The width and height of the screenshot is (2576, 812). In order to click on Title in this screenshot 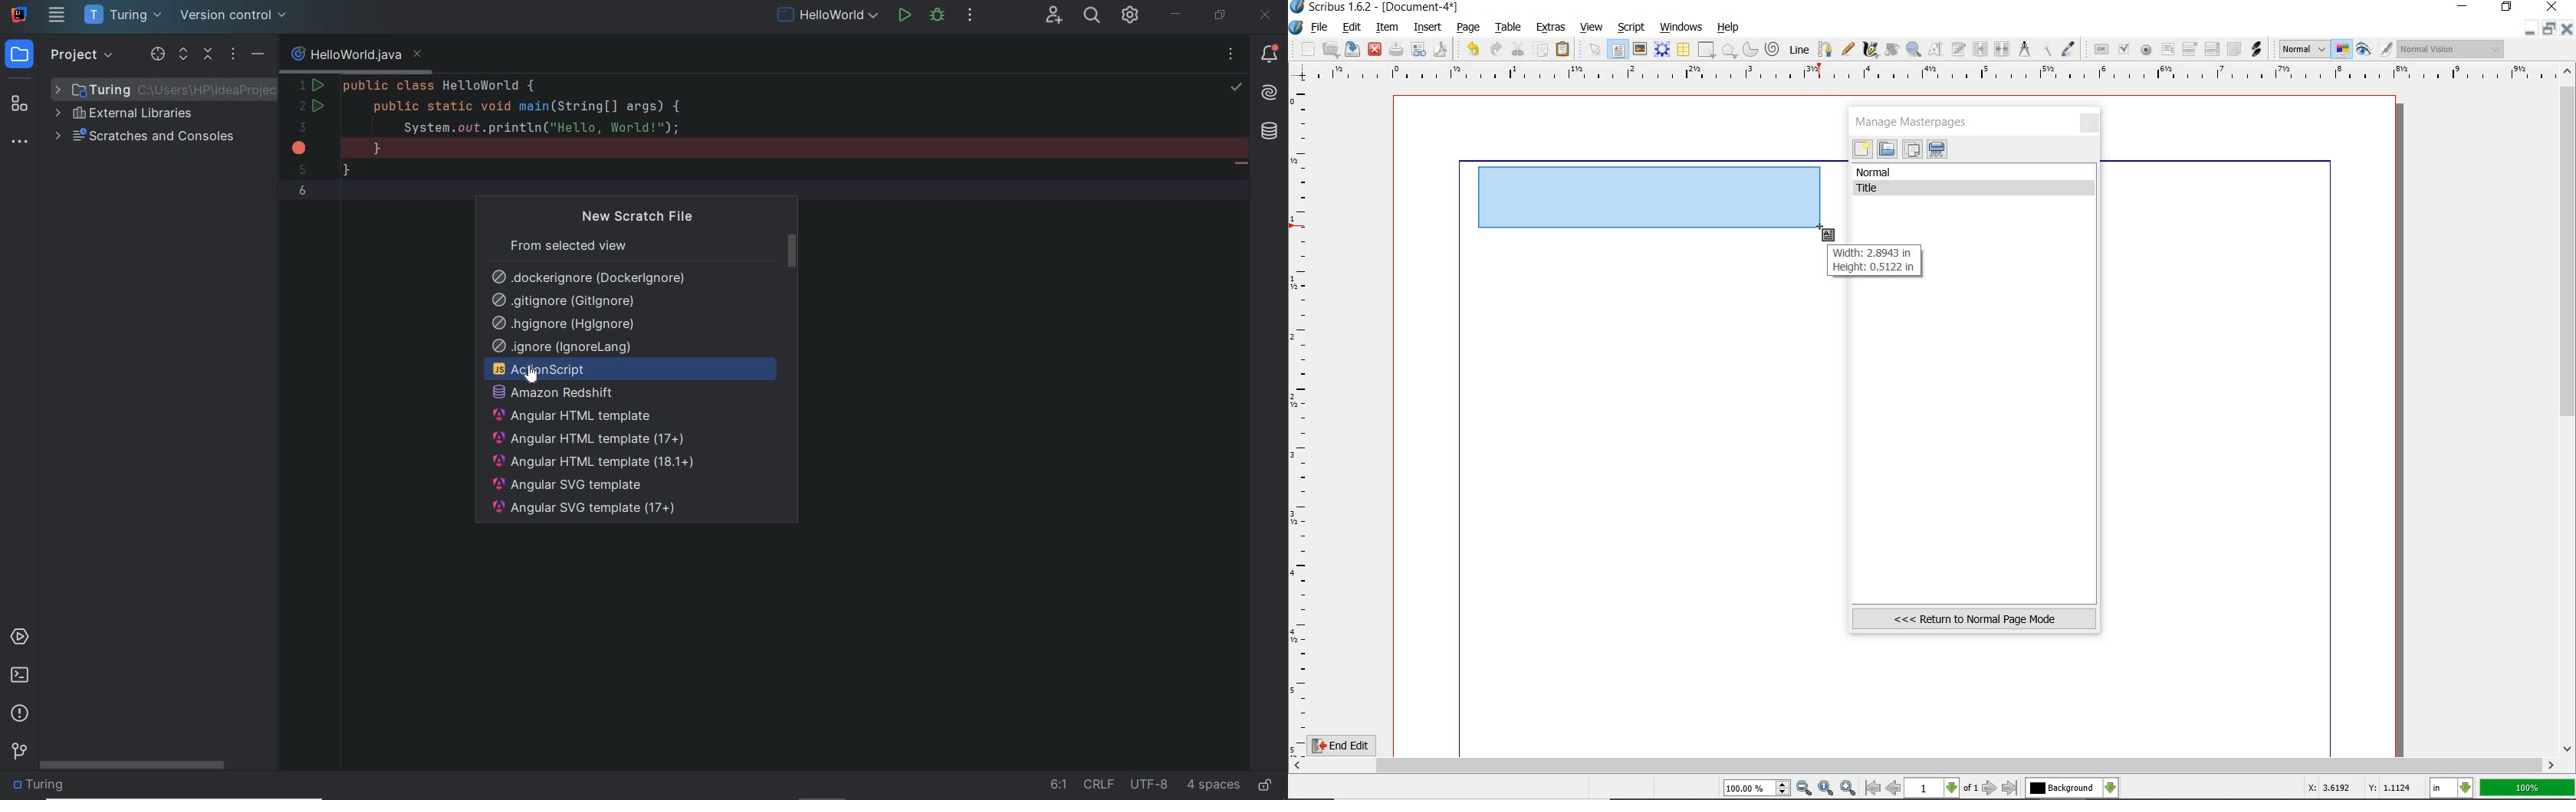, I will do `click(1976, 189)`.